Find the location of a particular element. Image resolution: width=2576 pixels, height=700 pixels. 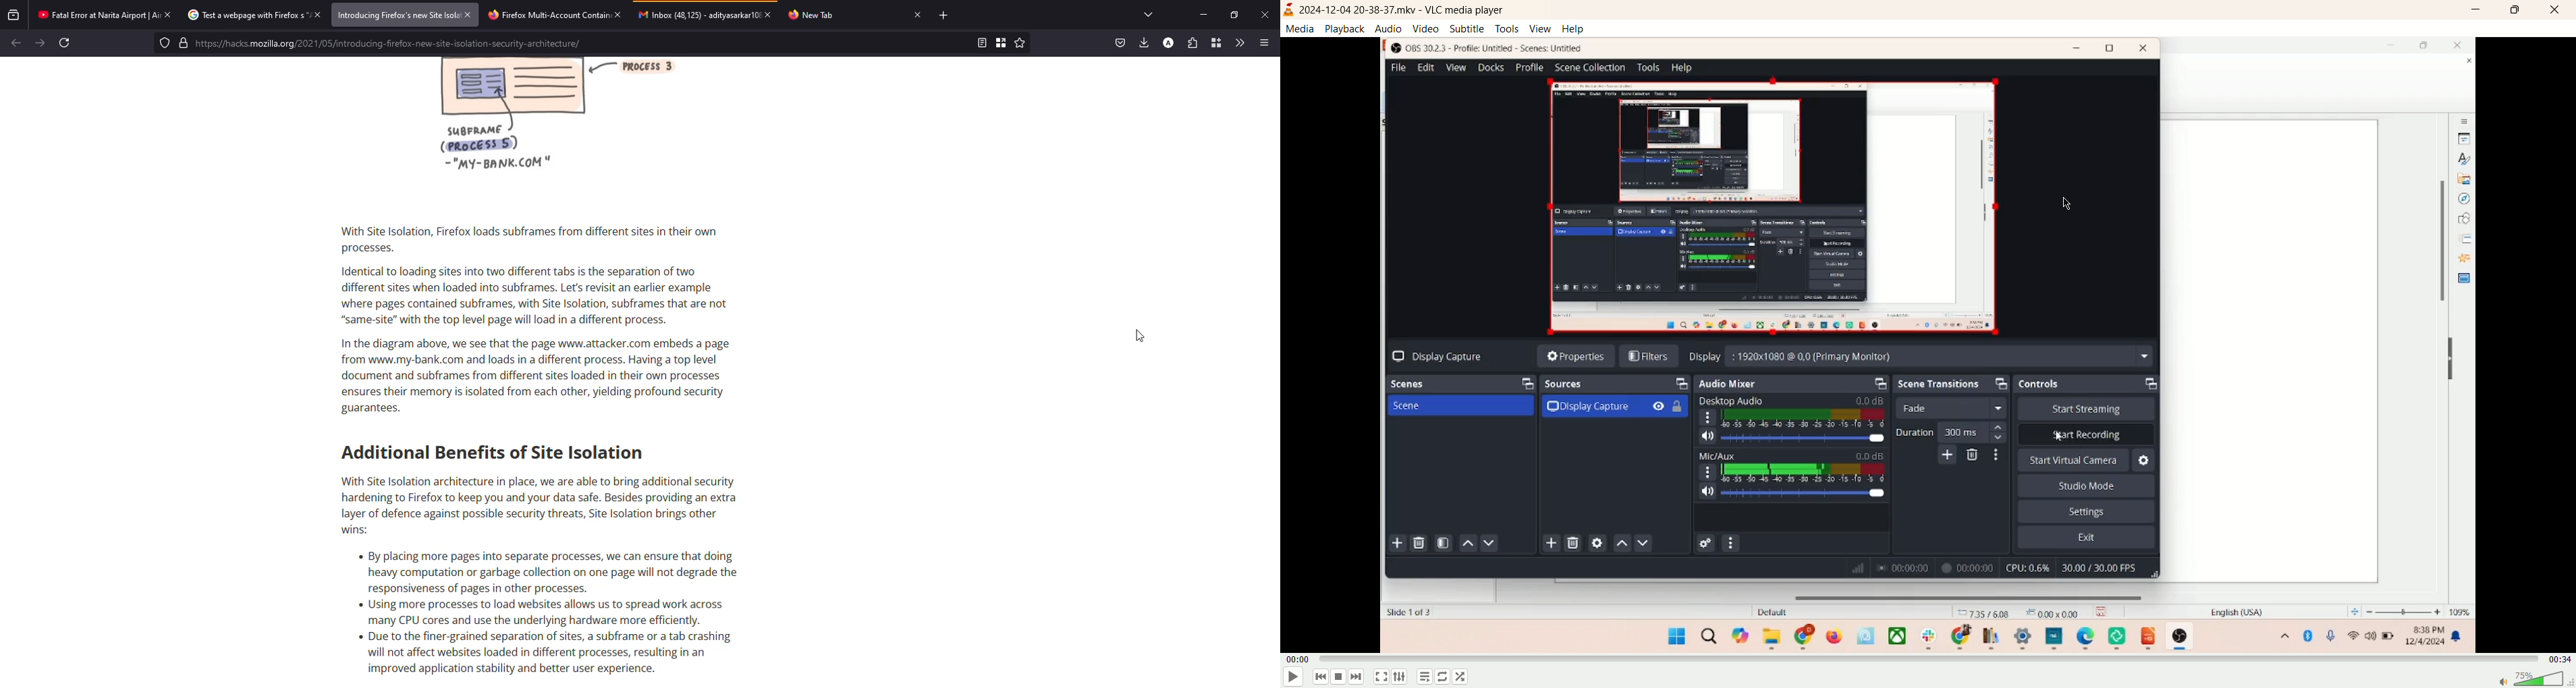

help is located at coordinates (1572, 29).